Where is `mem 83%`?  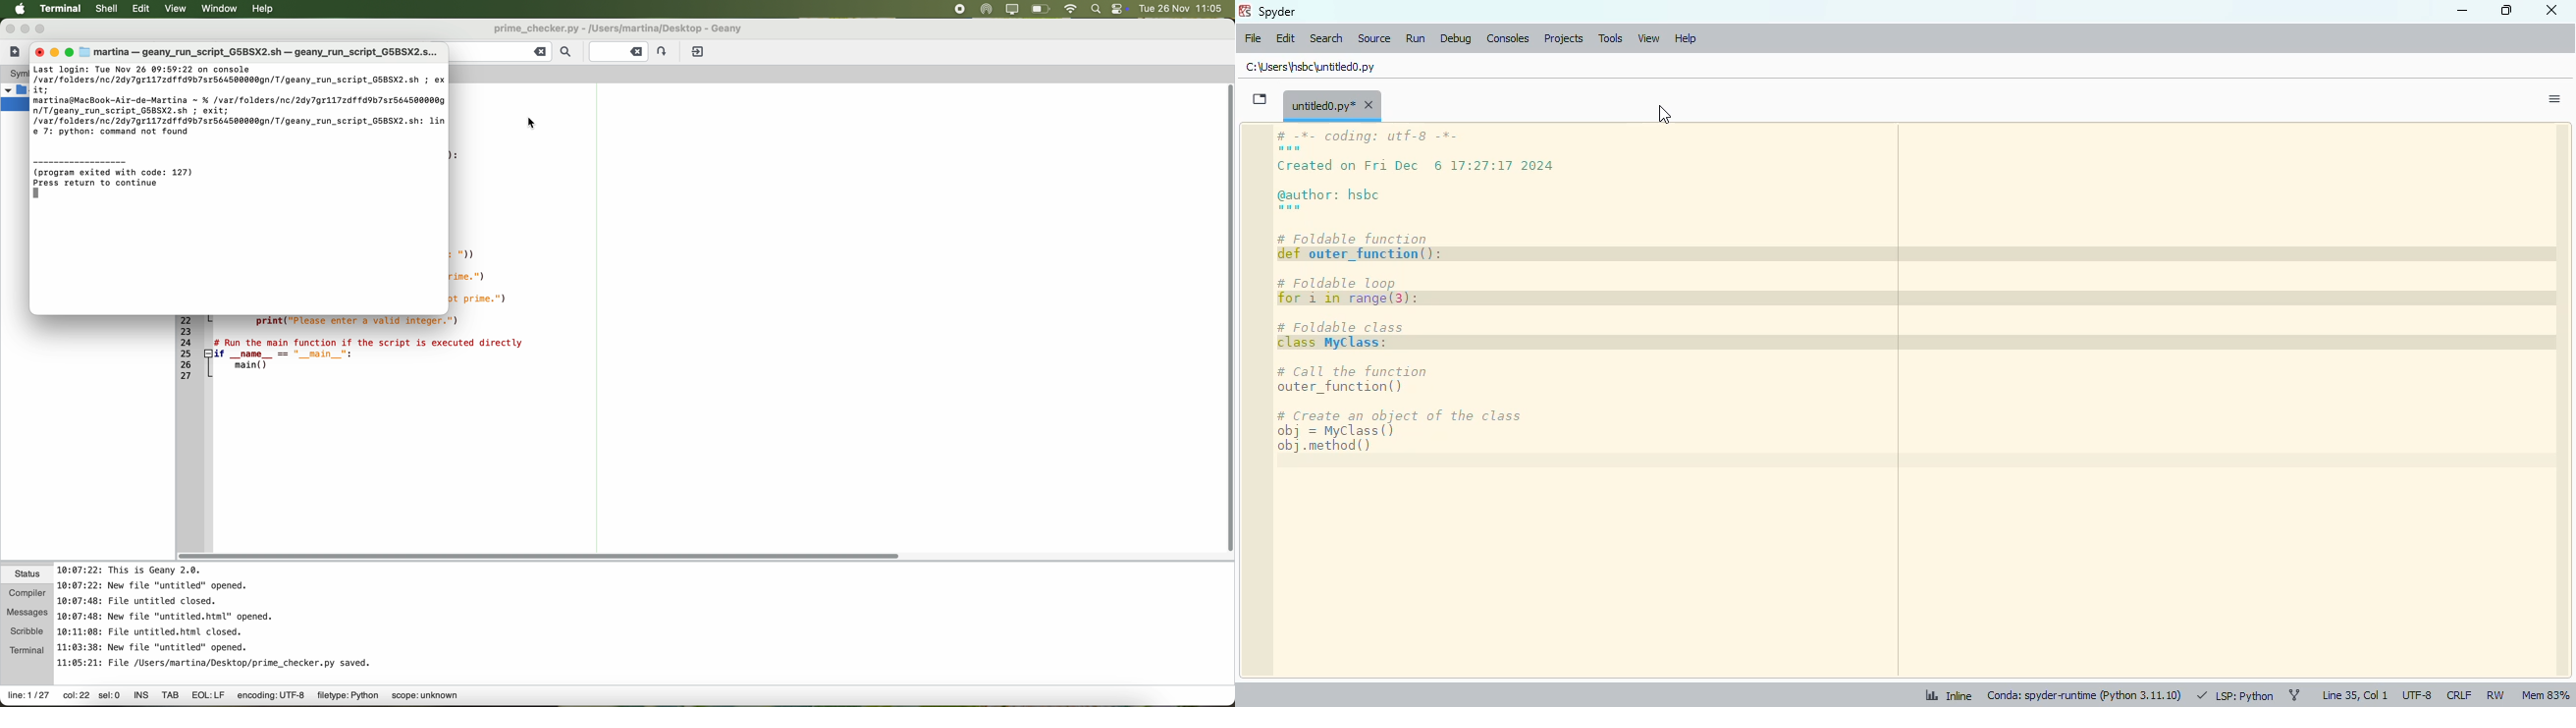 mem 83% is located at coordinates (2546, 695).